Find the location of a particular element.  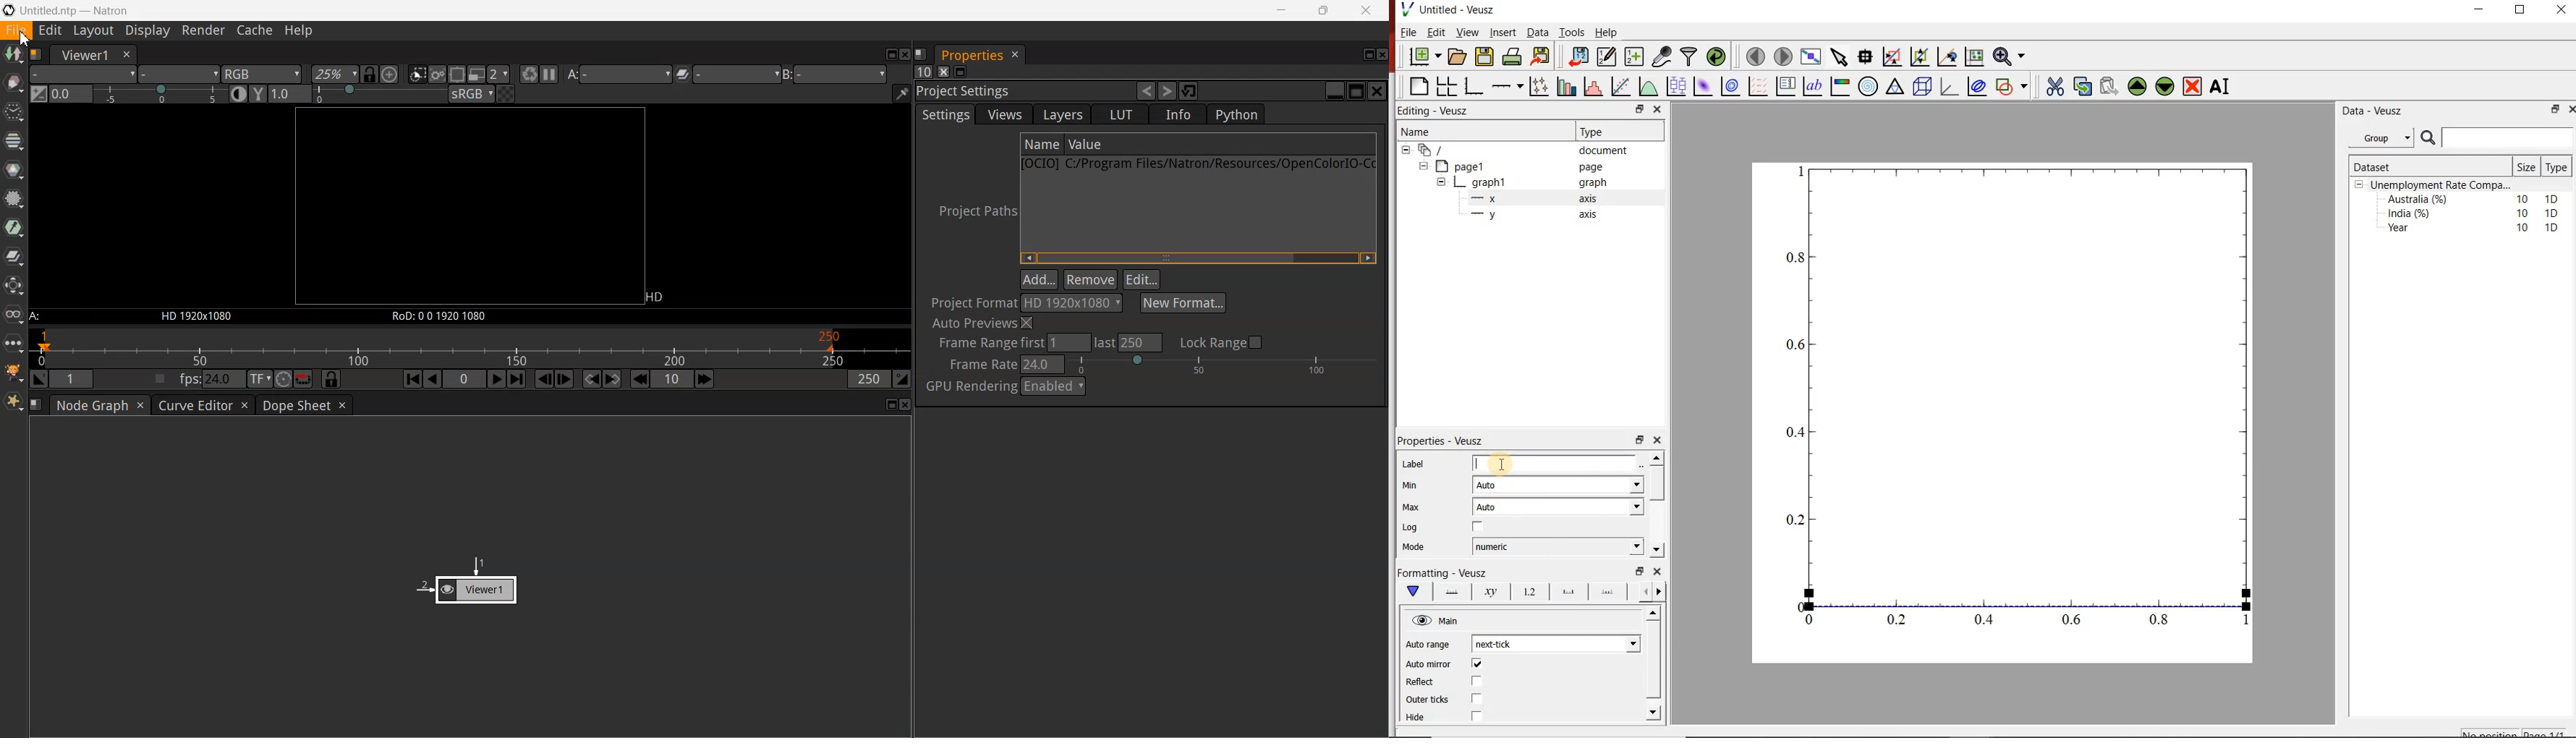

paste the widgets is located at coordinates (2110, 86).